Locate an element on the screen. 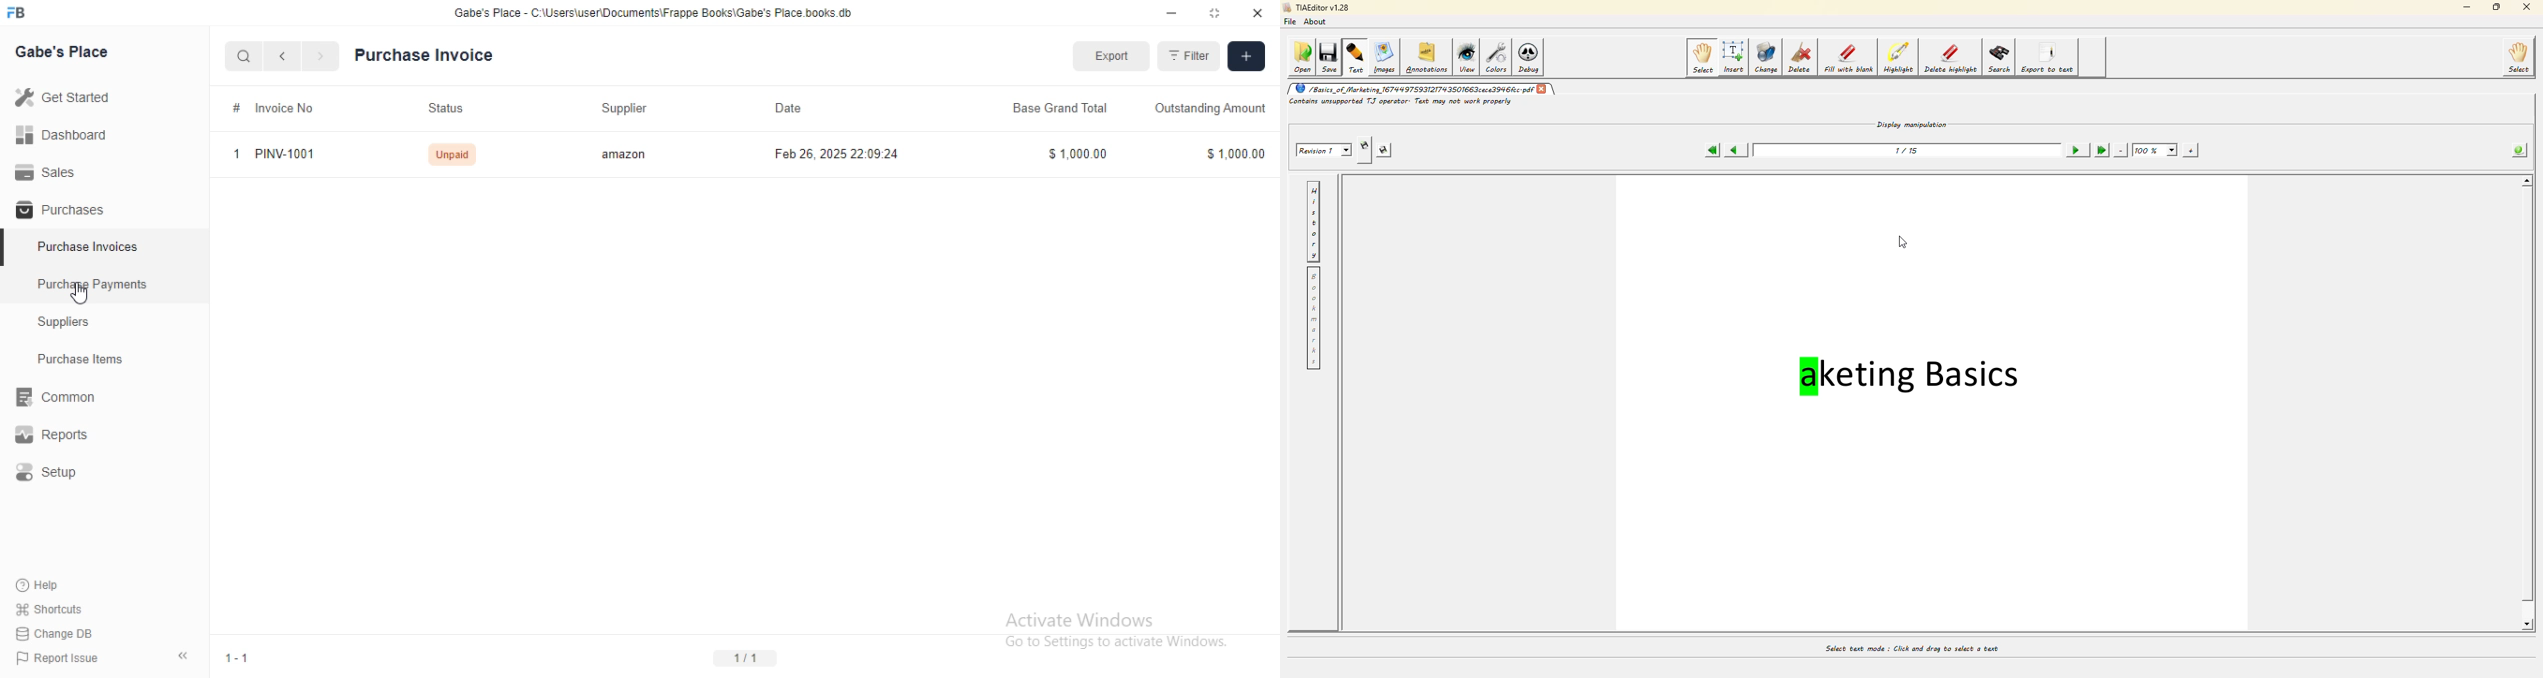  search is located at coordinates (245, 57).